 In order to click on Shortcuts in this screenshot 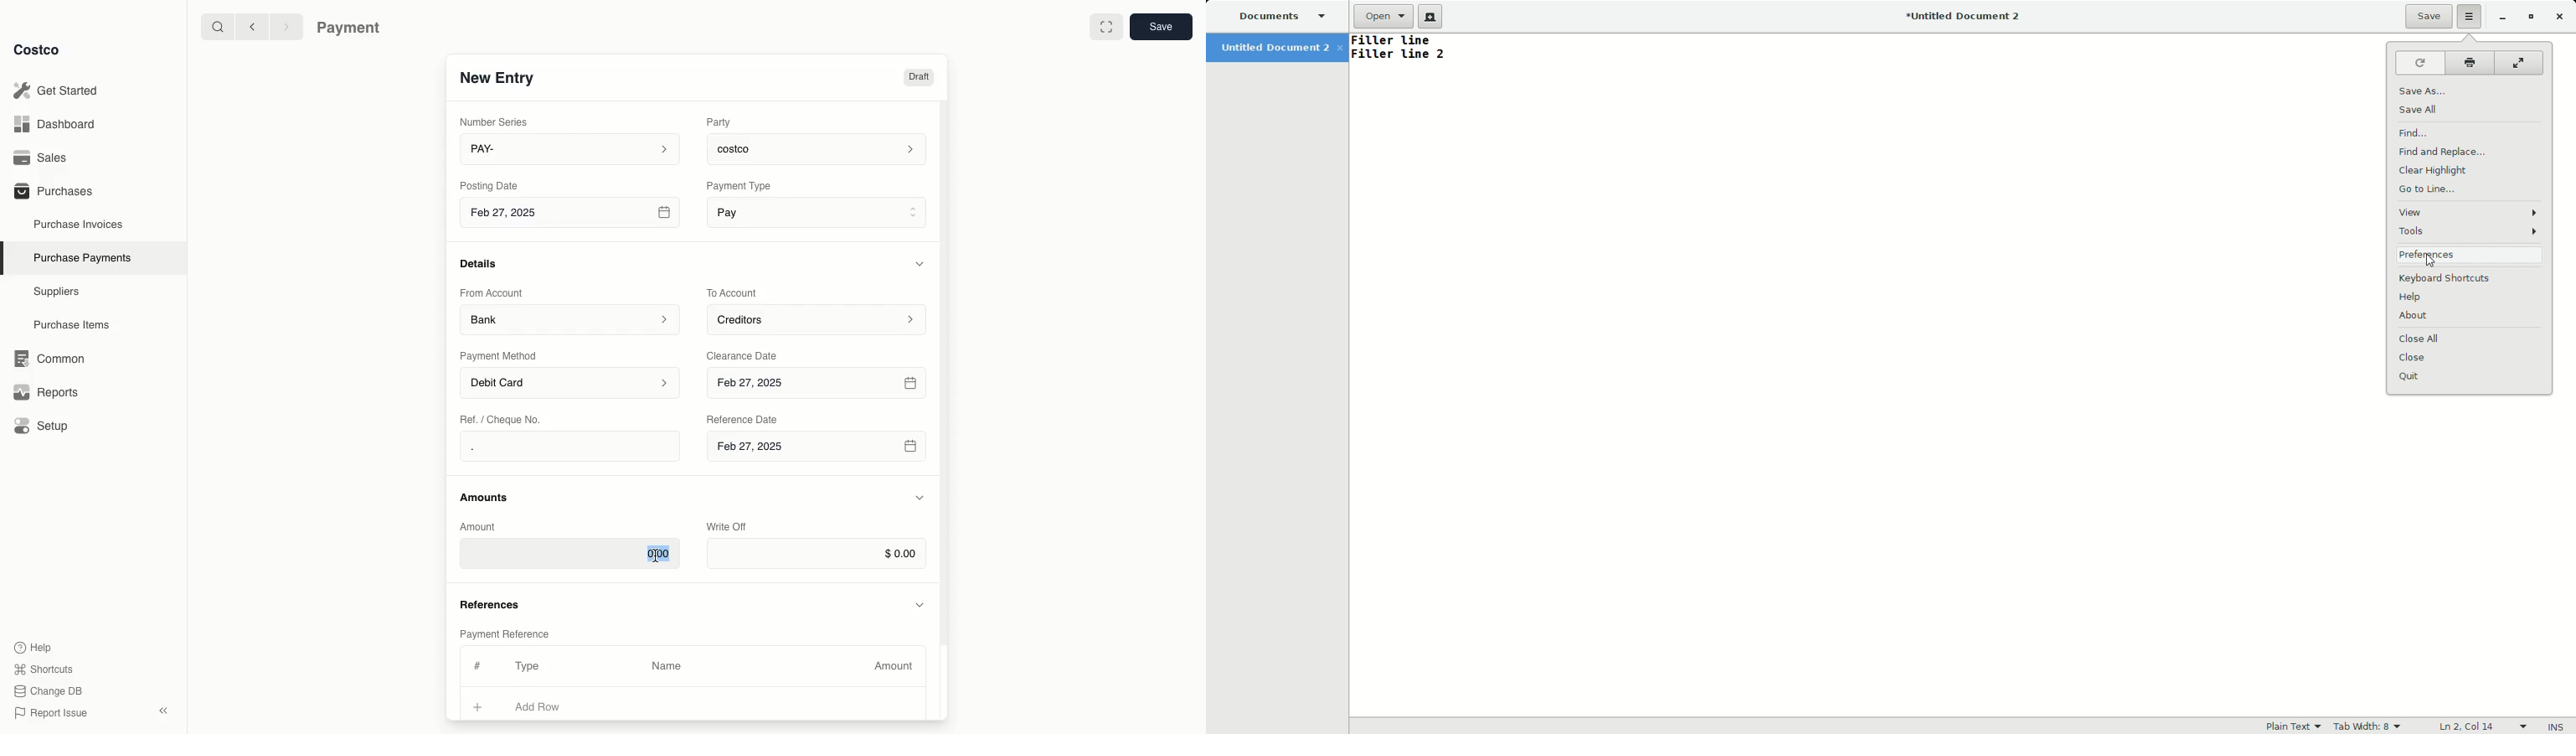, I will do `click(43, 668)`.